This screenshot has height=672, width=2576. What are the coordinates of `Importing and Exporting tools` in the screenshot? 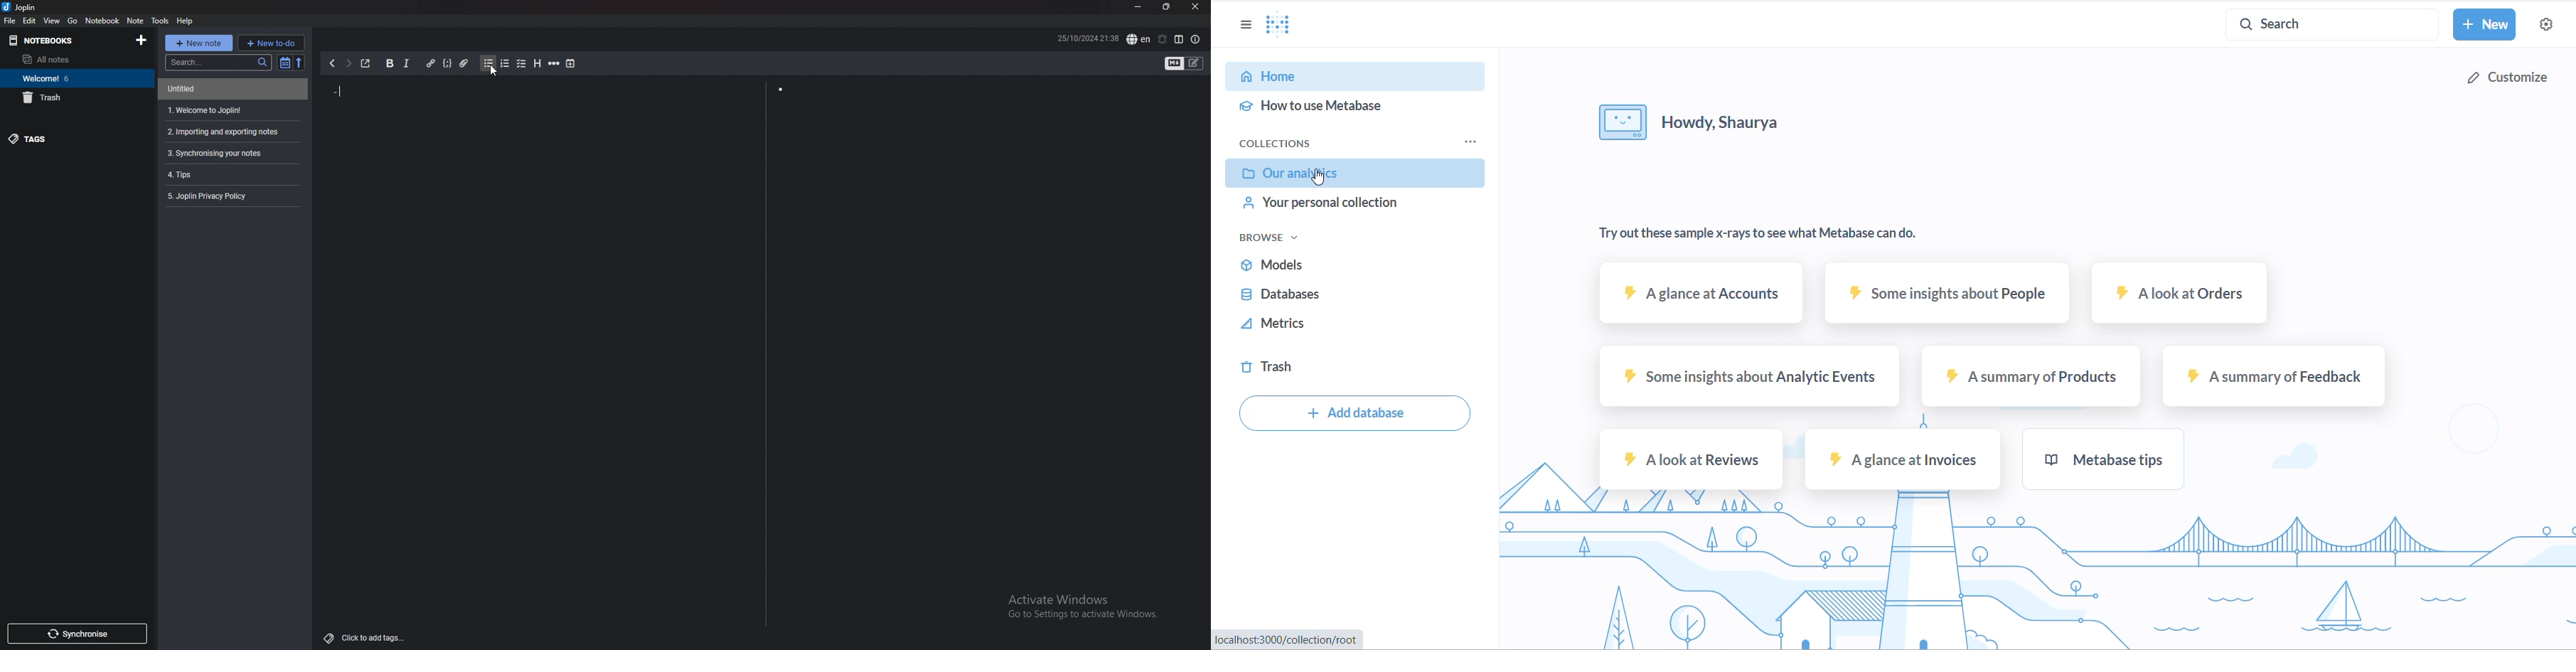 It's located at (227, 131).